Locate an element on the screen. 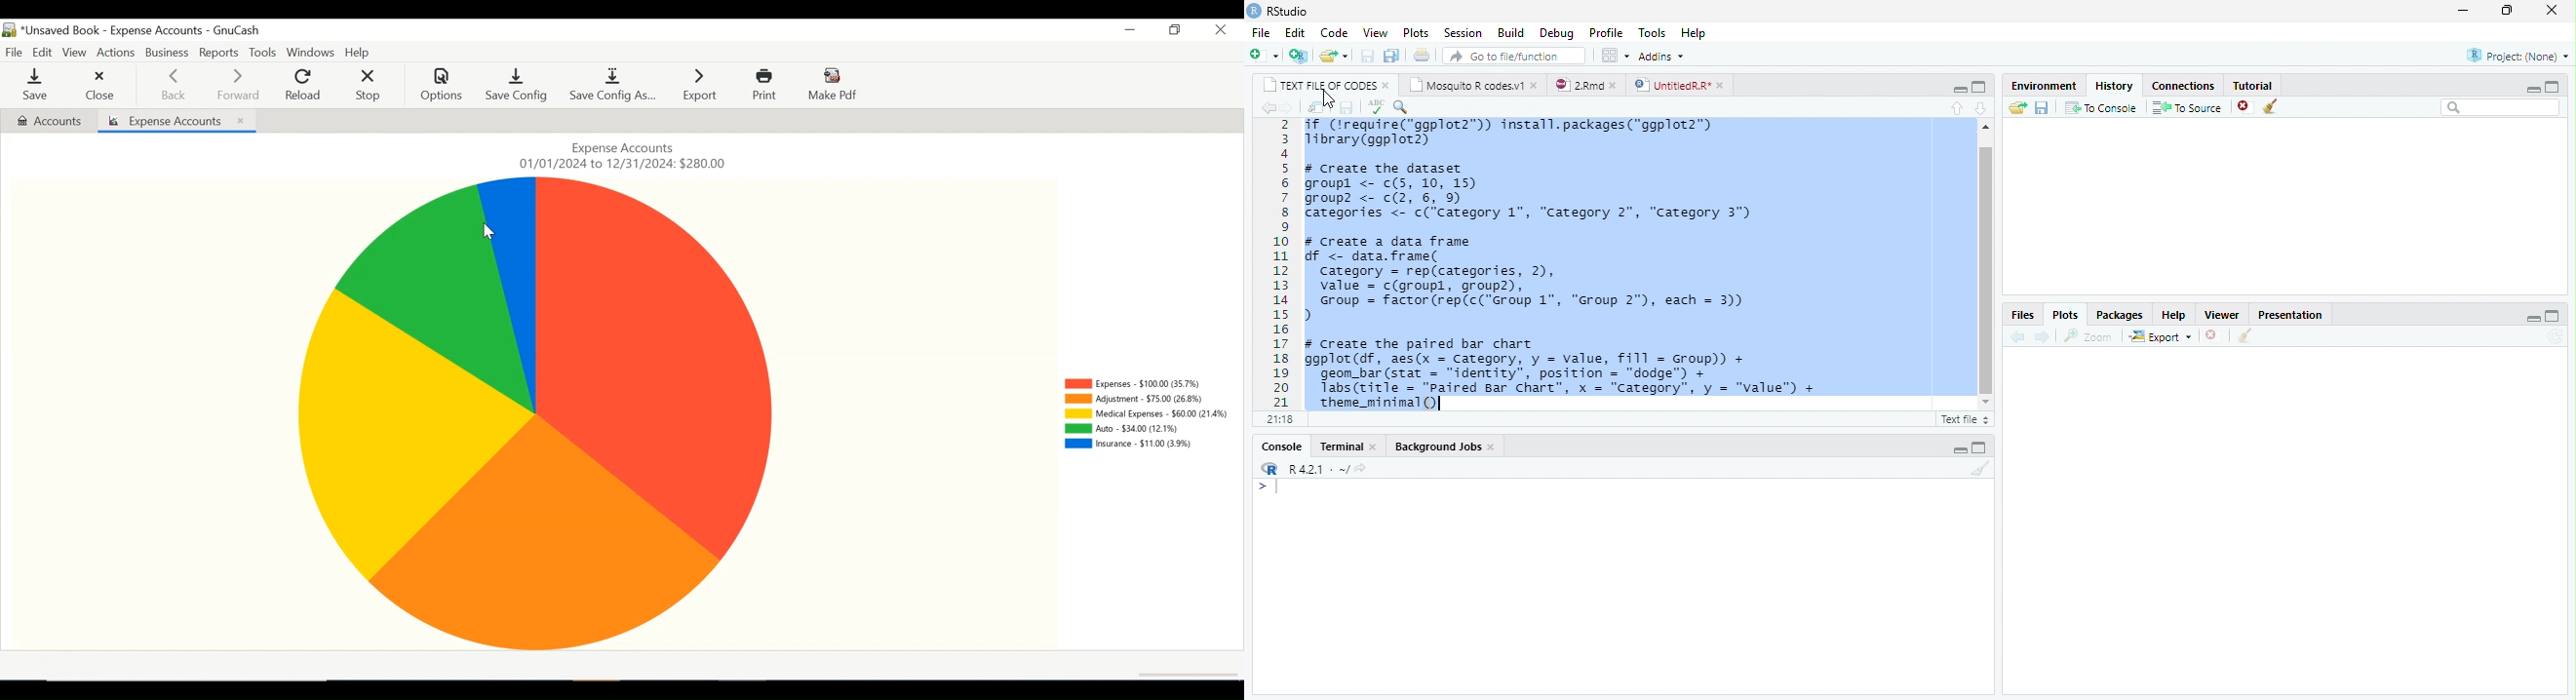  minimize is located at coordinates (2463, 10).